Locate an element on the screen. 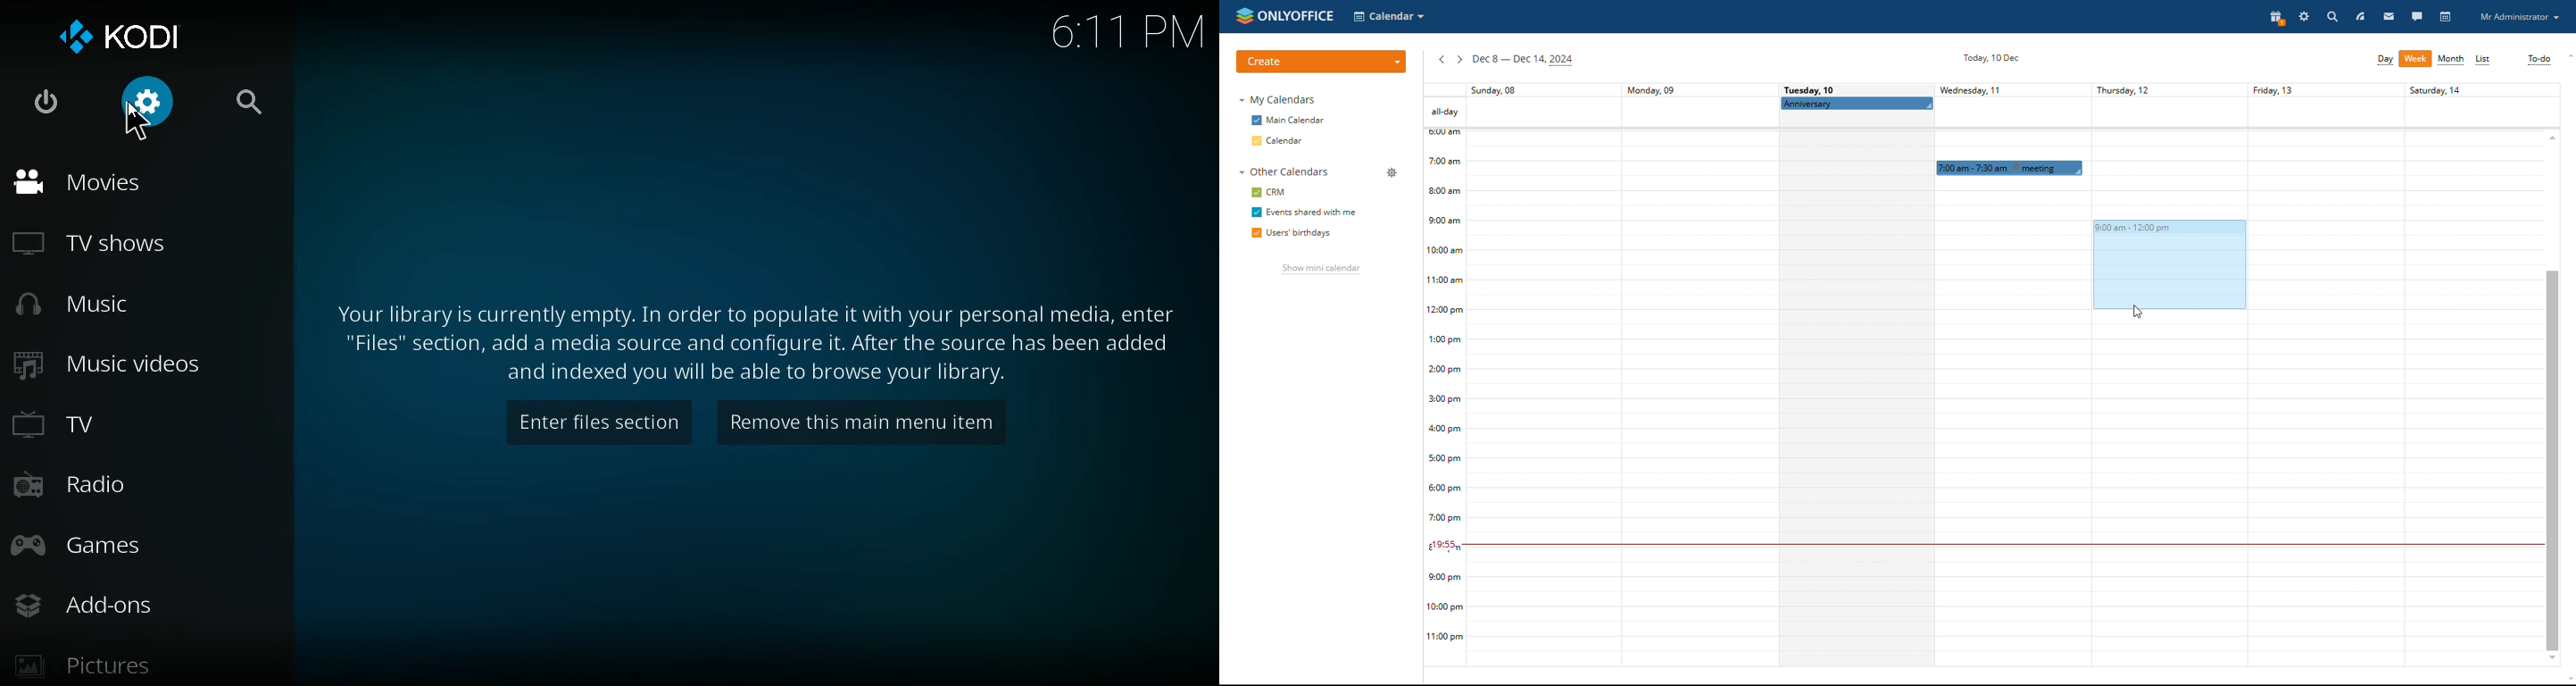 This screenshot has height=700, width=2576. tuesday is located at coordinates (1855, 392).